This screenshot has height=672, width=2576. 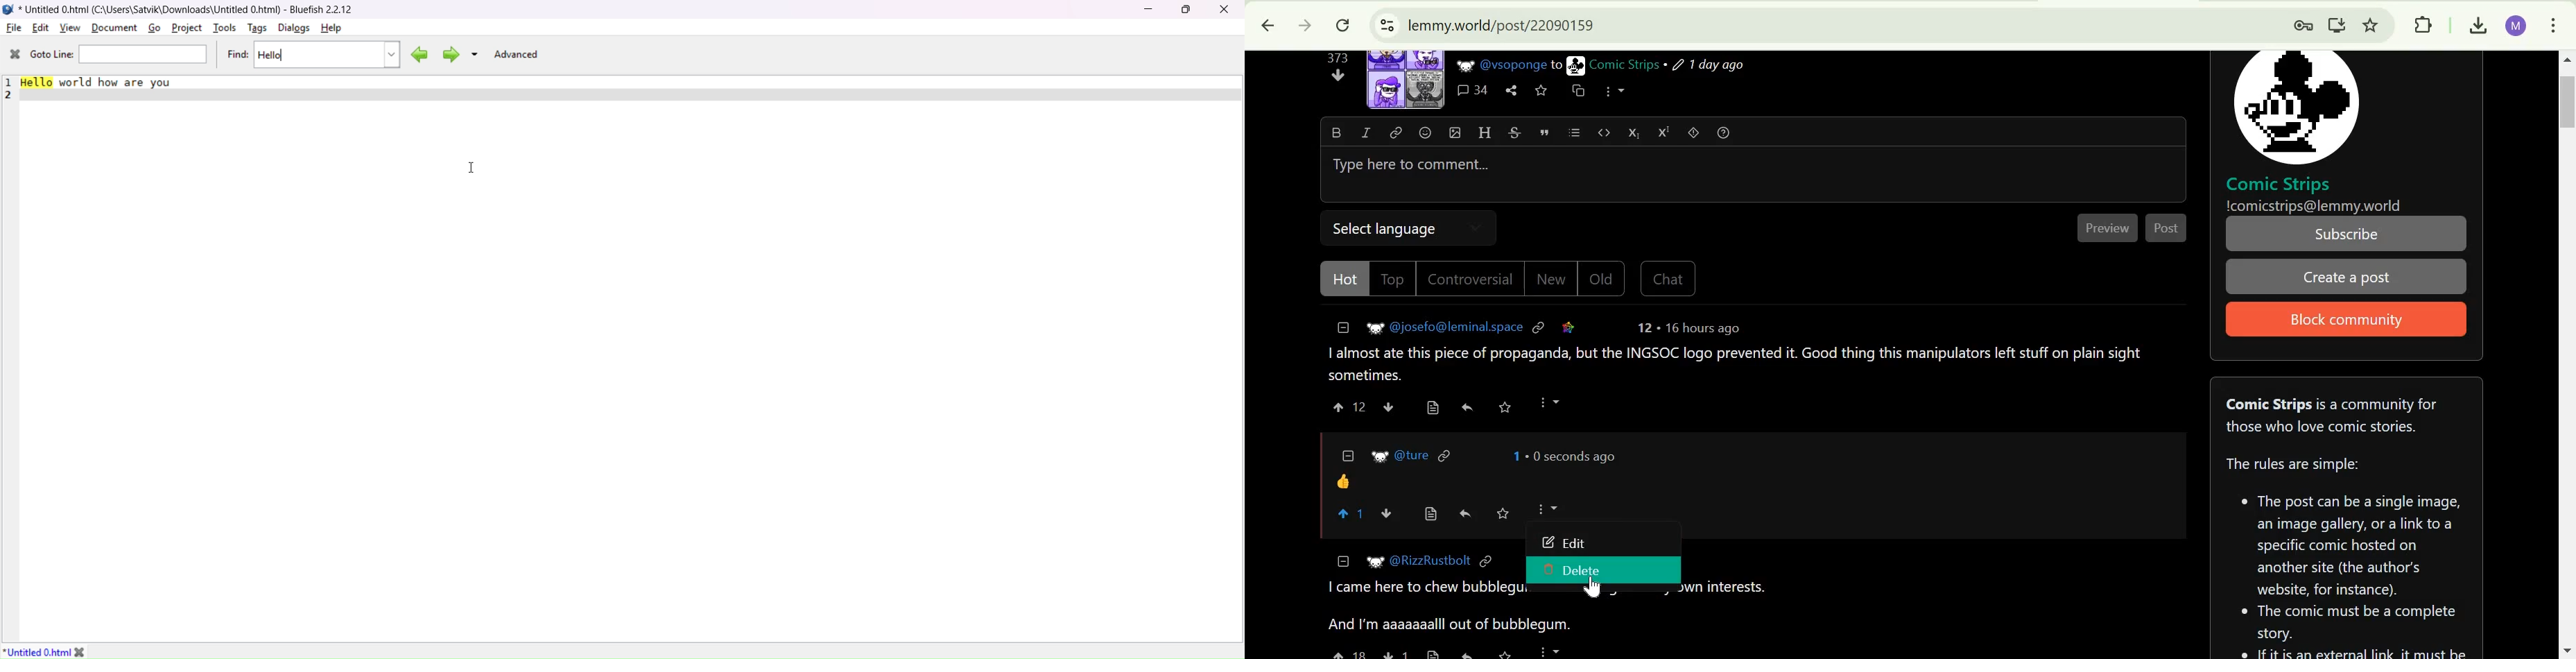 I want to click on dialog, so click(x=294, y=28).